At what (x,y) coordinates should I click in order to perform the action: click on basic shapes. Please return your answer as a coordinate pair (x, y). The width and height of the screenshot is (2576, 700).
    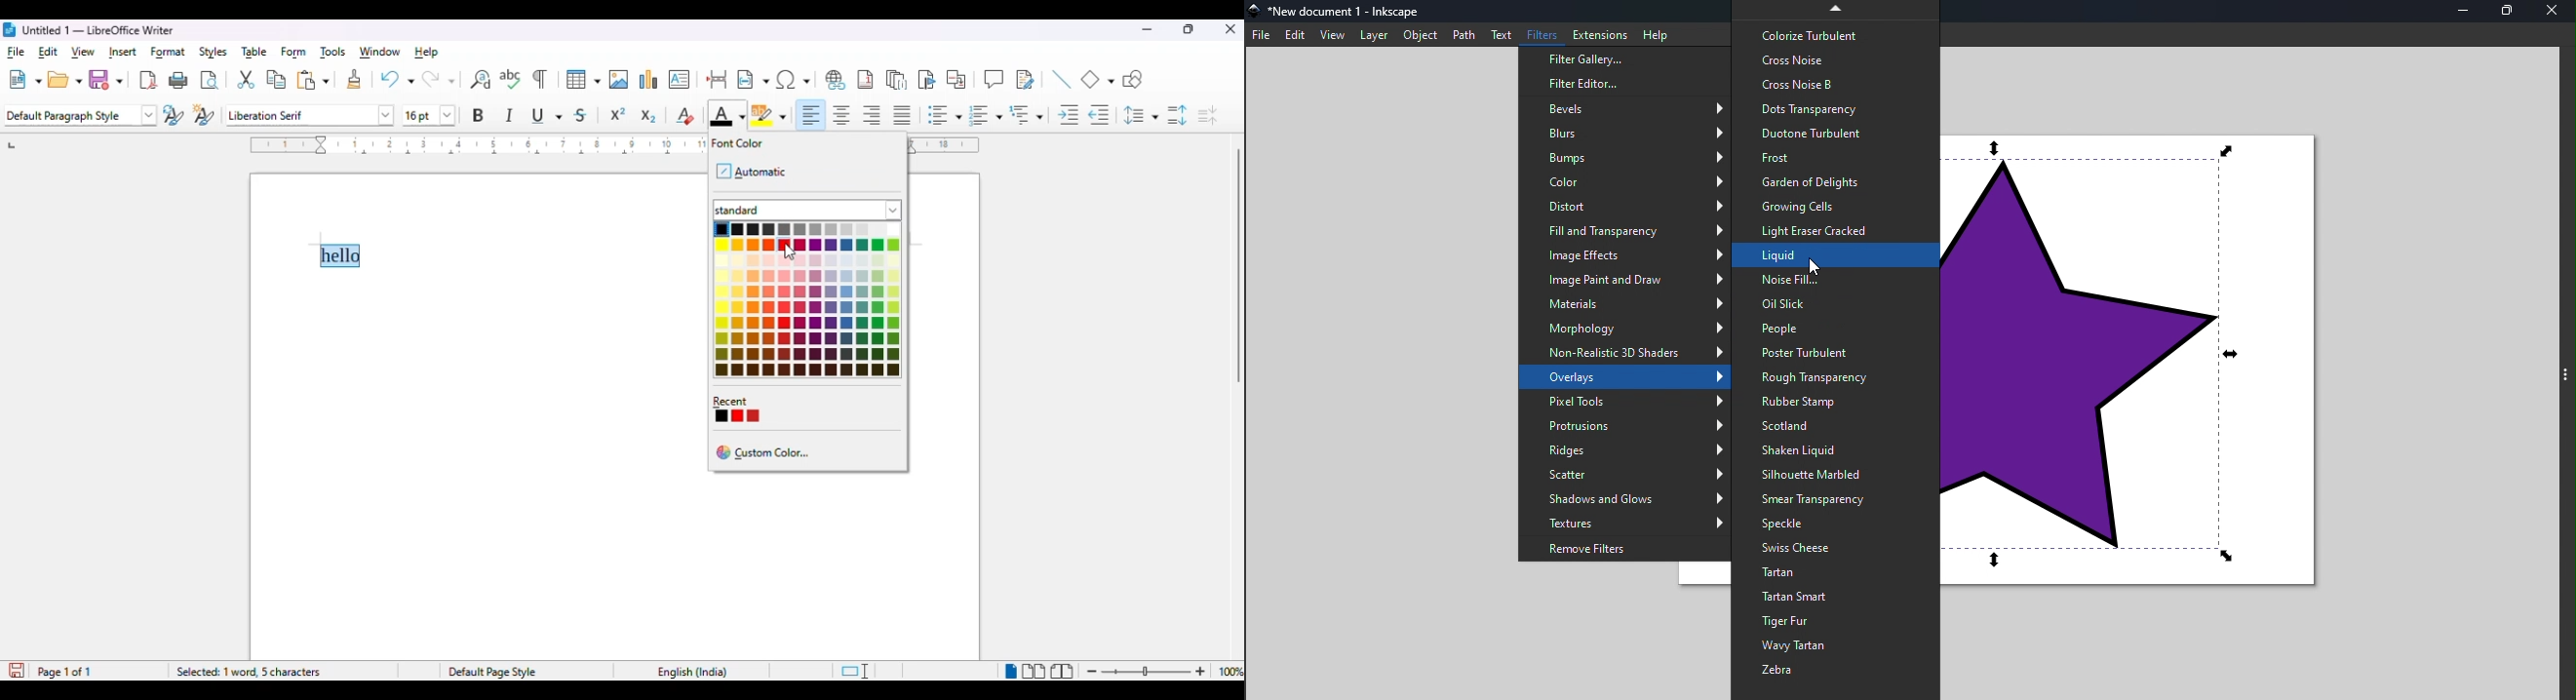
    Looking at the image, I should click on (1099, 79).